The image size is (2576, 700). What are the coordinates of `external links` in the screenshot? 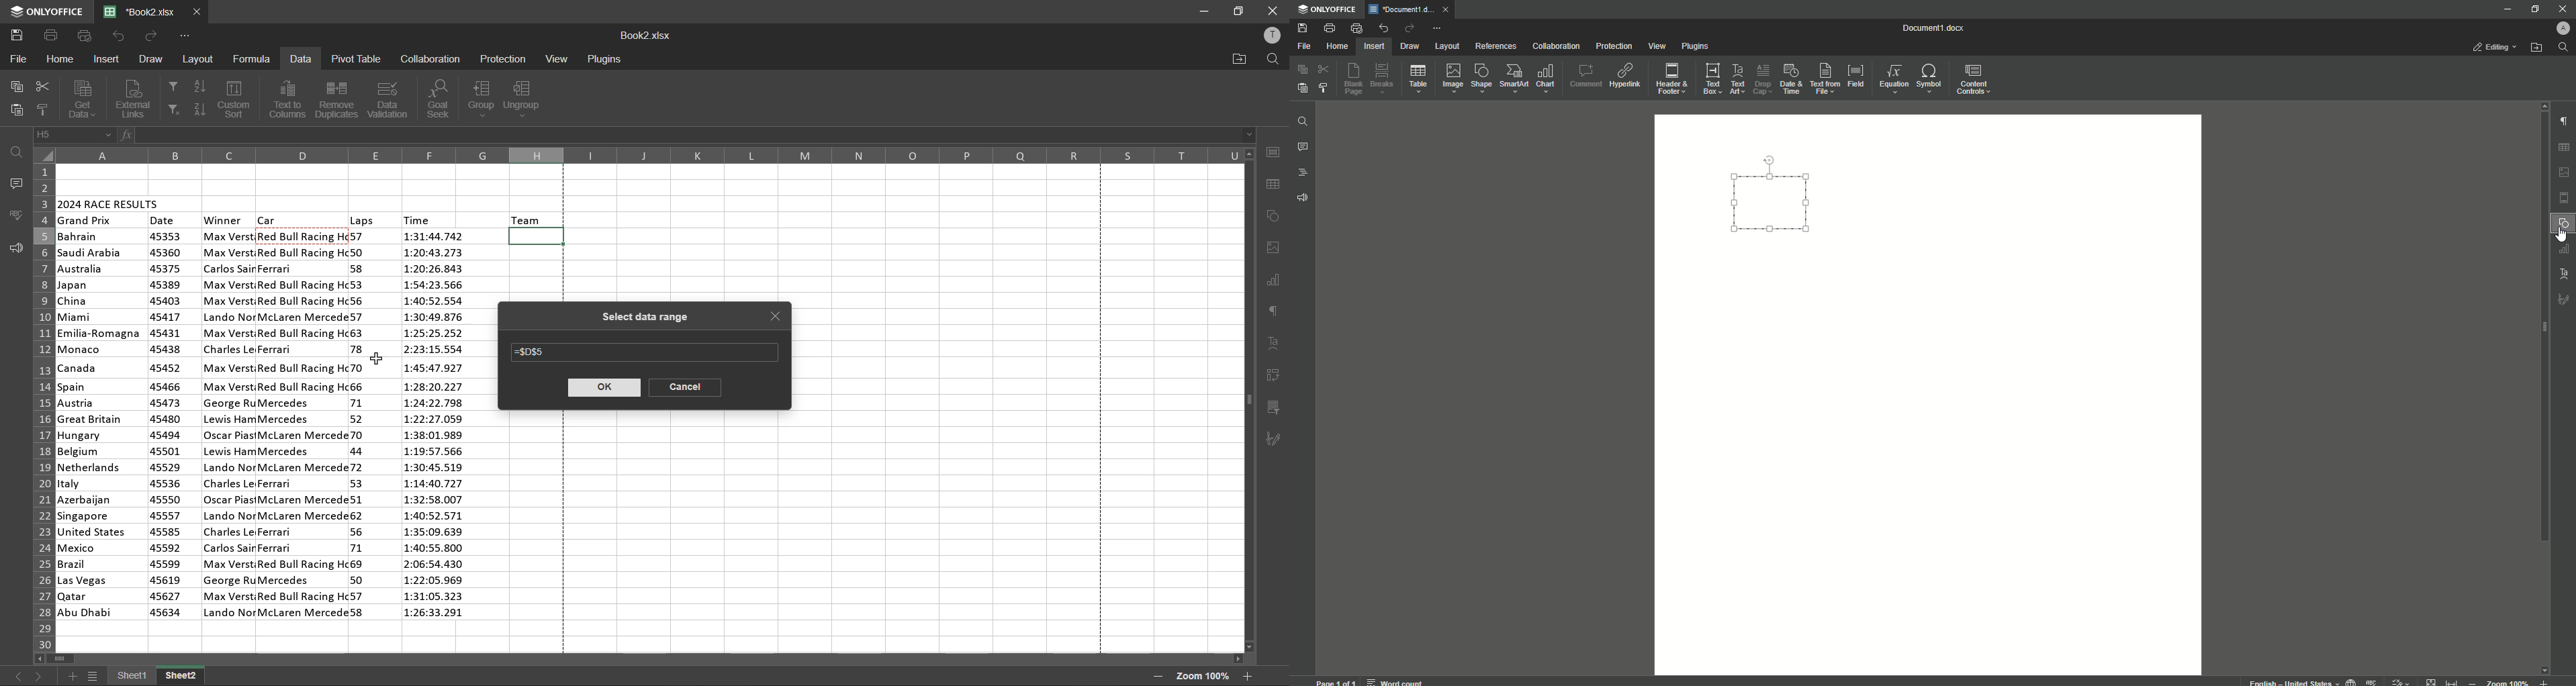 It's located at (136, 98).